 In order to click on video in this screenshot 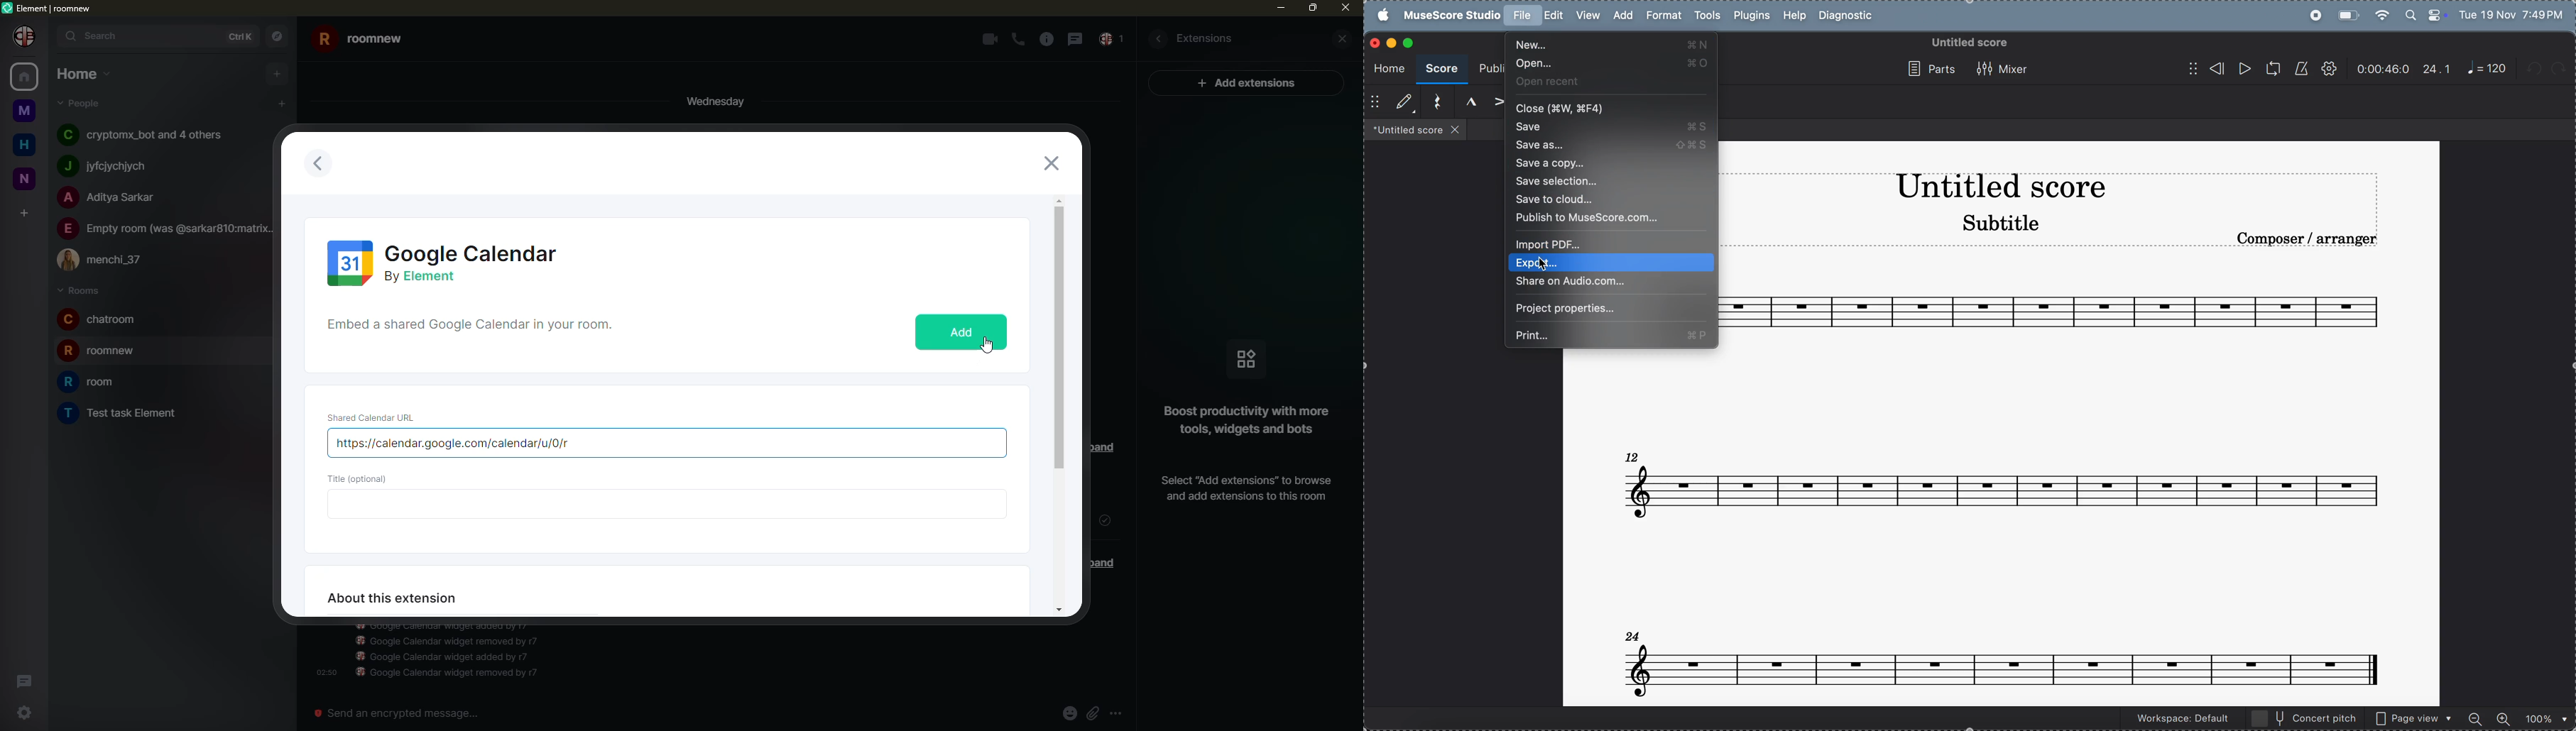, I will do `click(989, 40)`.